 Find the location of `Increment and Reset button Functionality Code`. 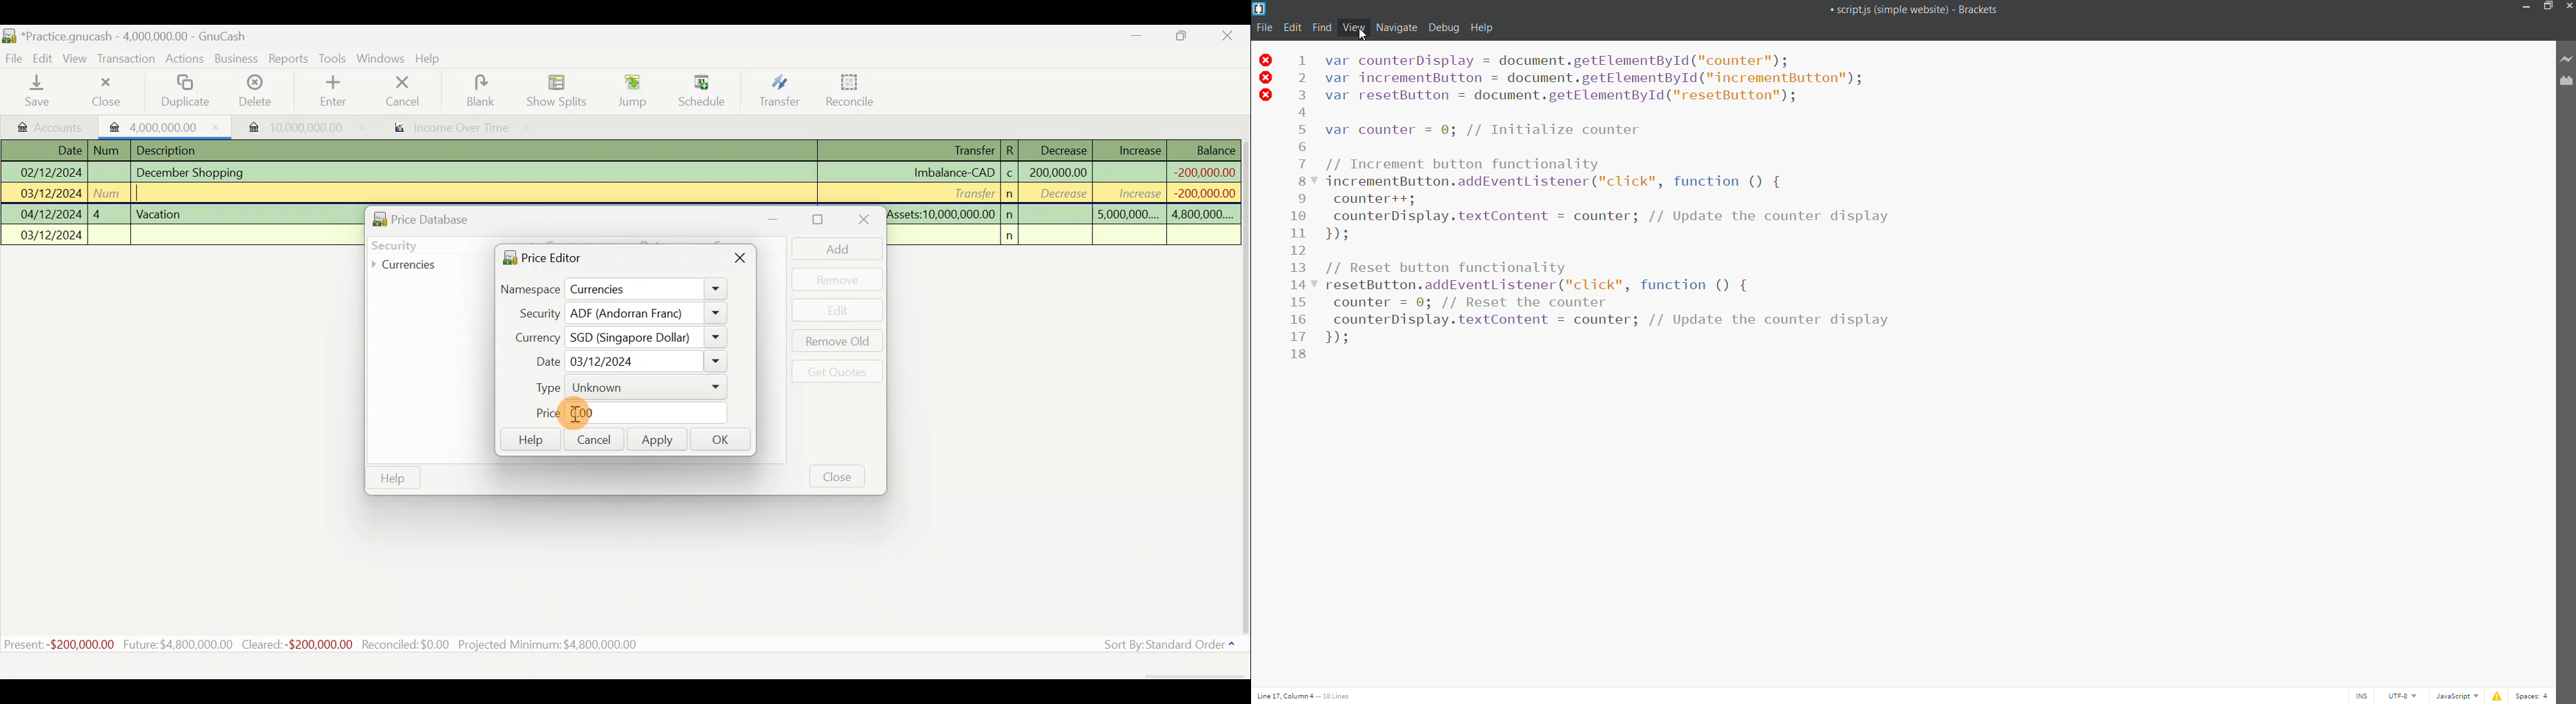

Increment and Reset button Functionality Code is located at coordinates (1609, 199).